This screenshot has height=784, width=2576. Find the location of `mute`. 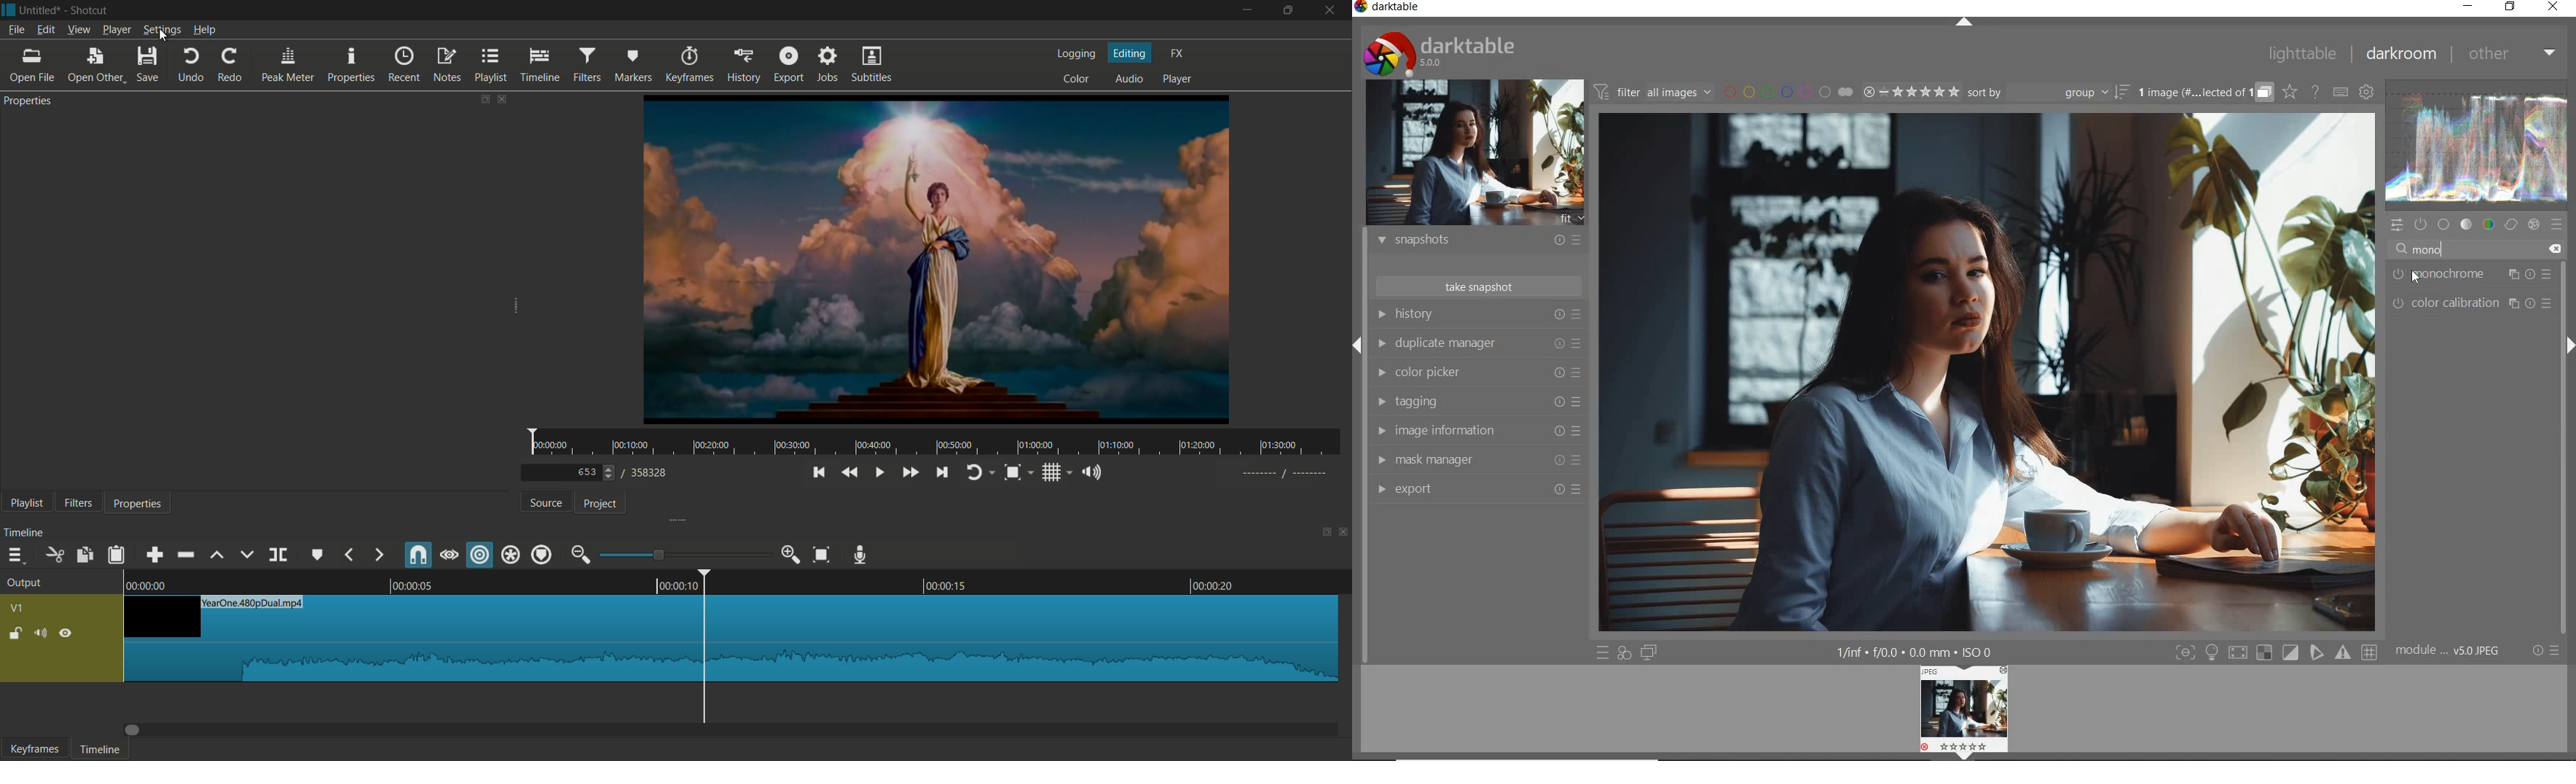

mute is located at coordinates (39, 633).